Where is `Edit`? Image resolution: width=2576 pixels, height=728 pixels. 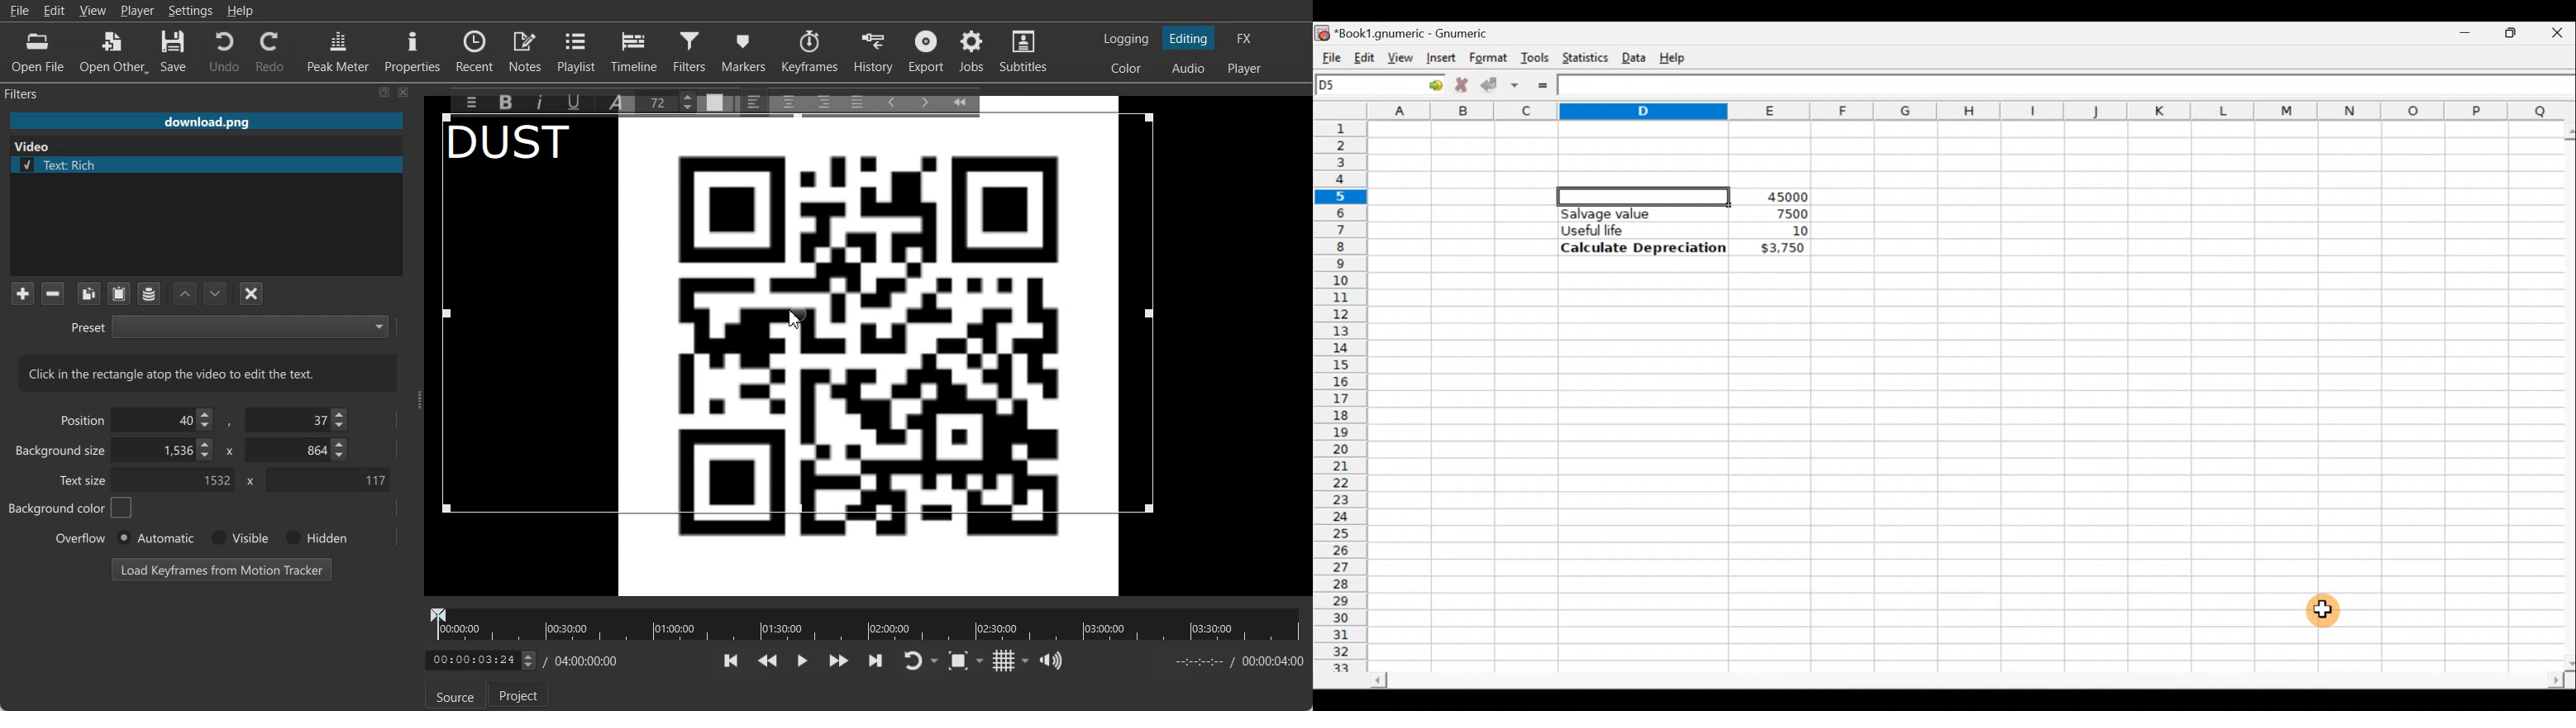
Edit is located at coordinates (1364, 55).